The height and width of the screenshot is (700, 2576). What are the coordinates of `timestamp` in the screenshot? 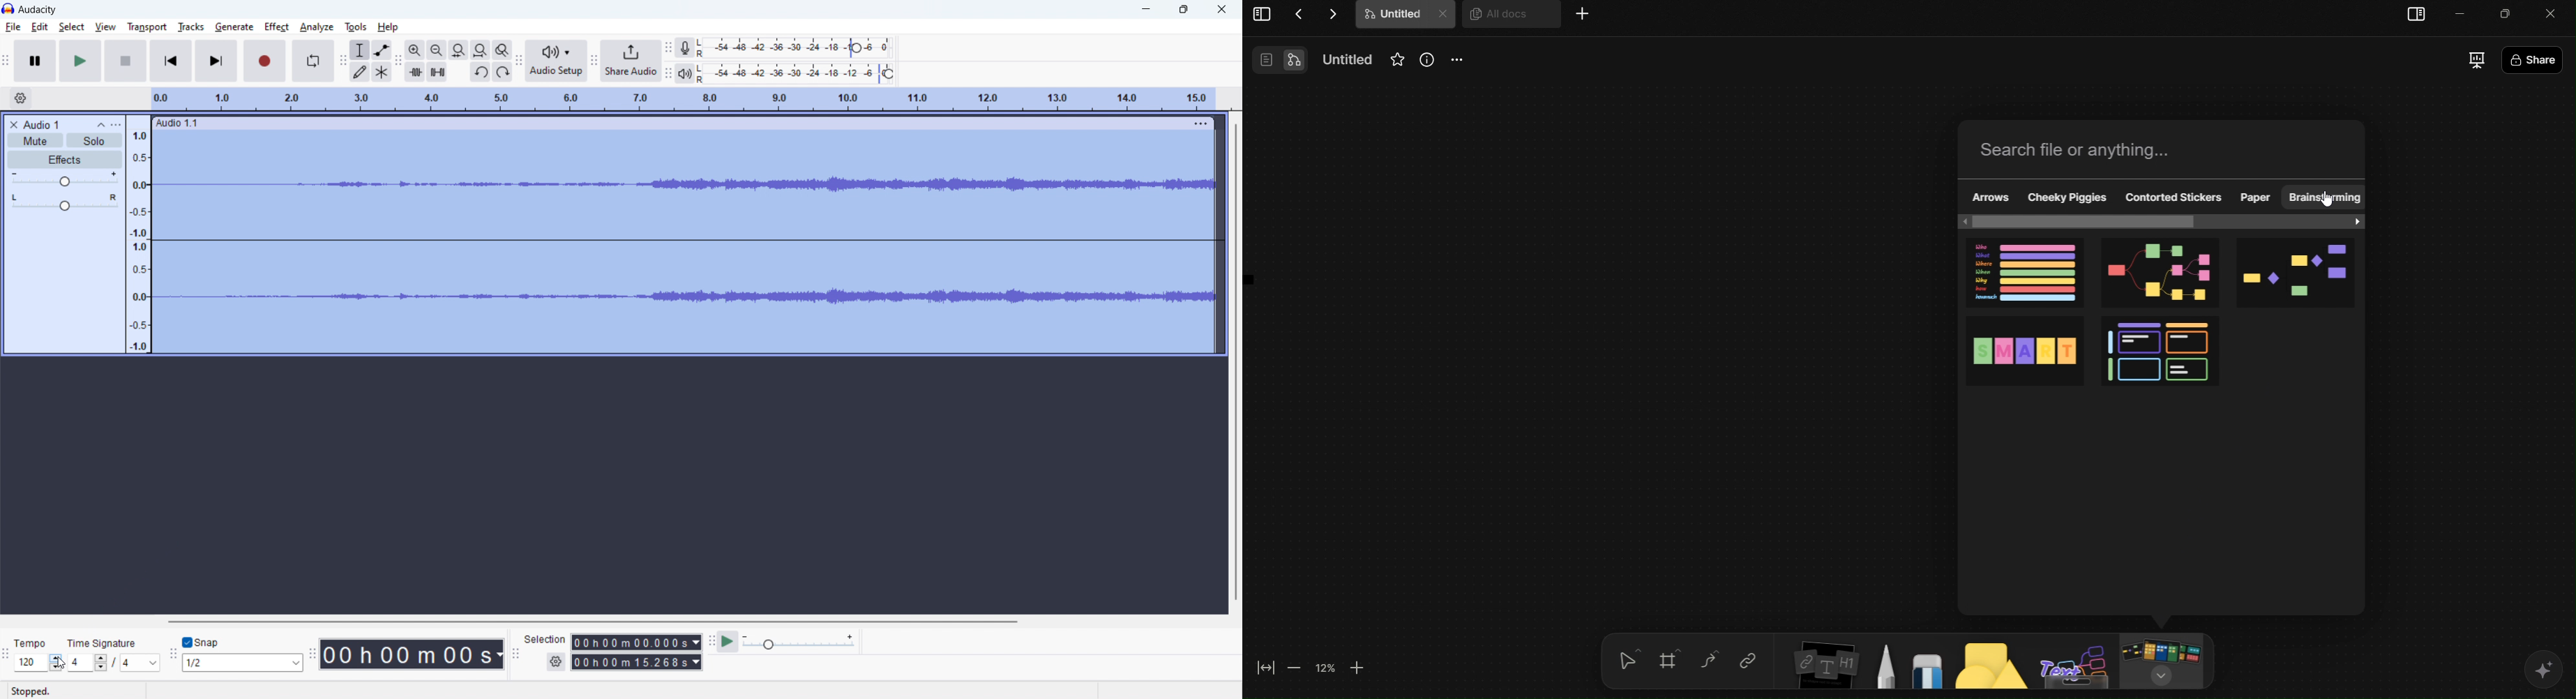 It's located at (414, 654).